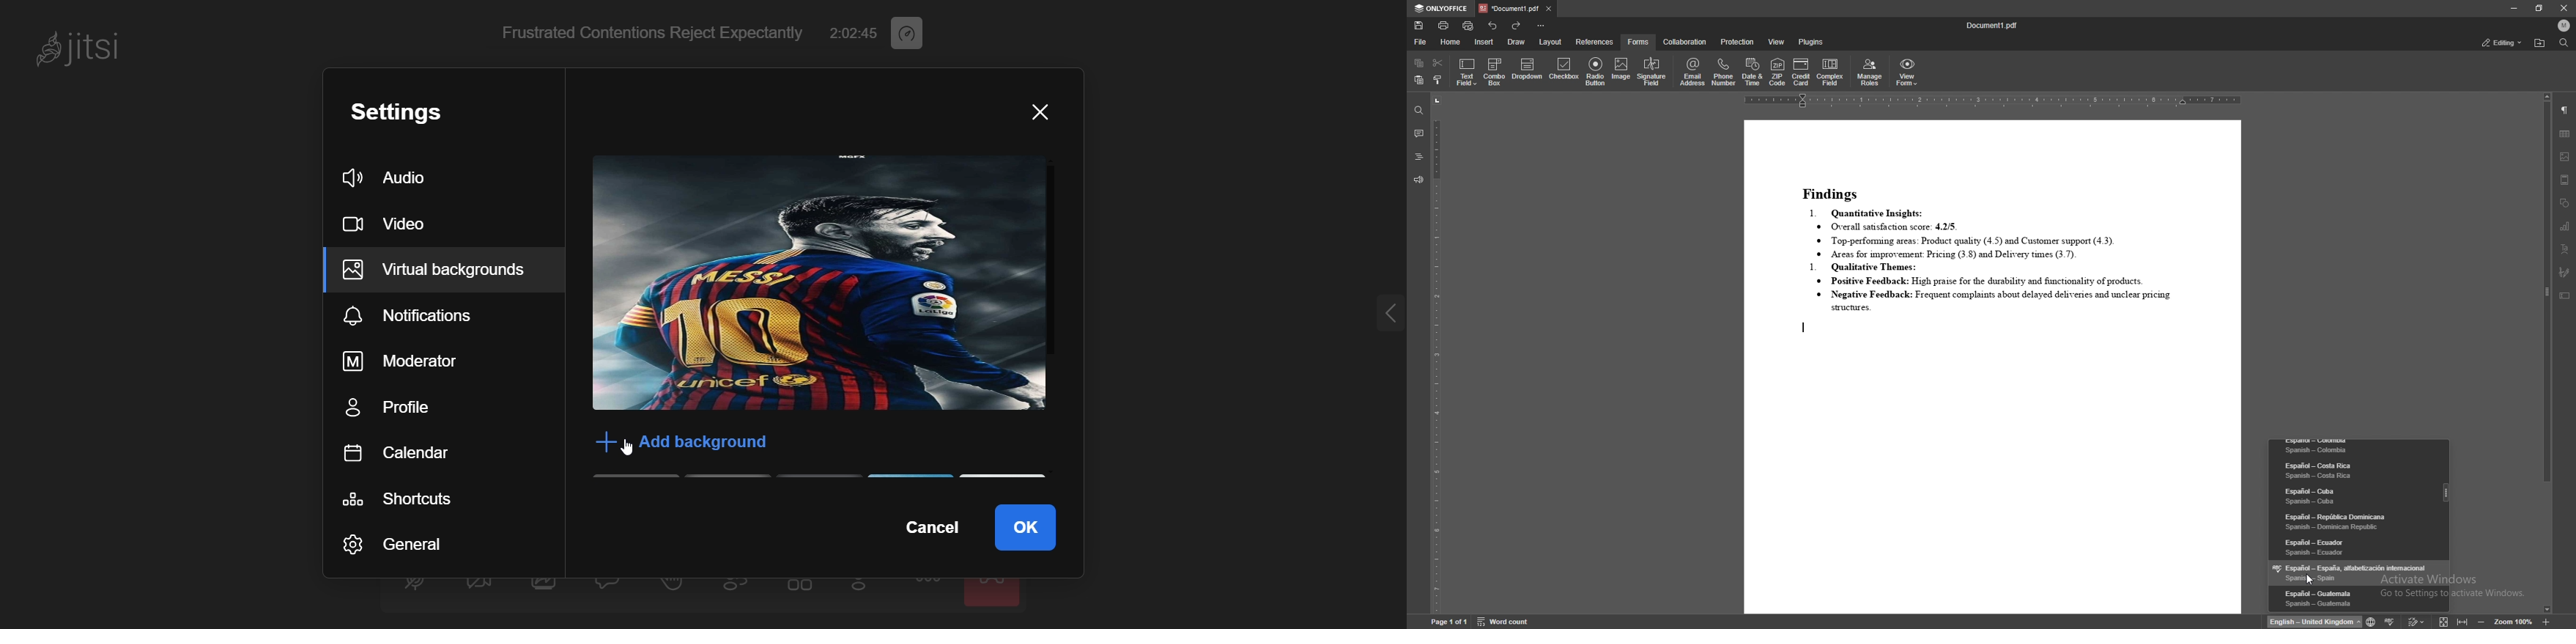 The width and height of the screenshot is (2576, 644). I want to click on signature field, so click(2564, 271).